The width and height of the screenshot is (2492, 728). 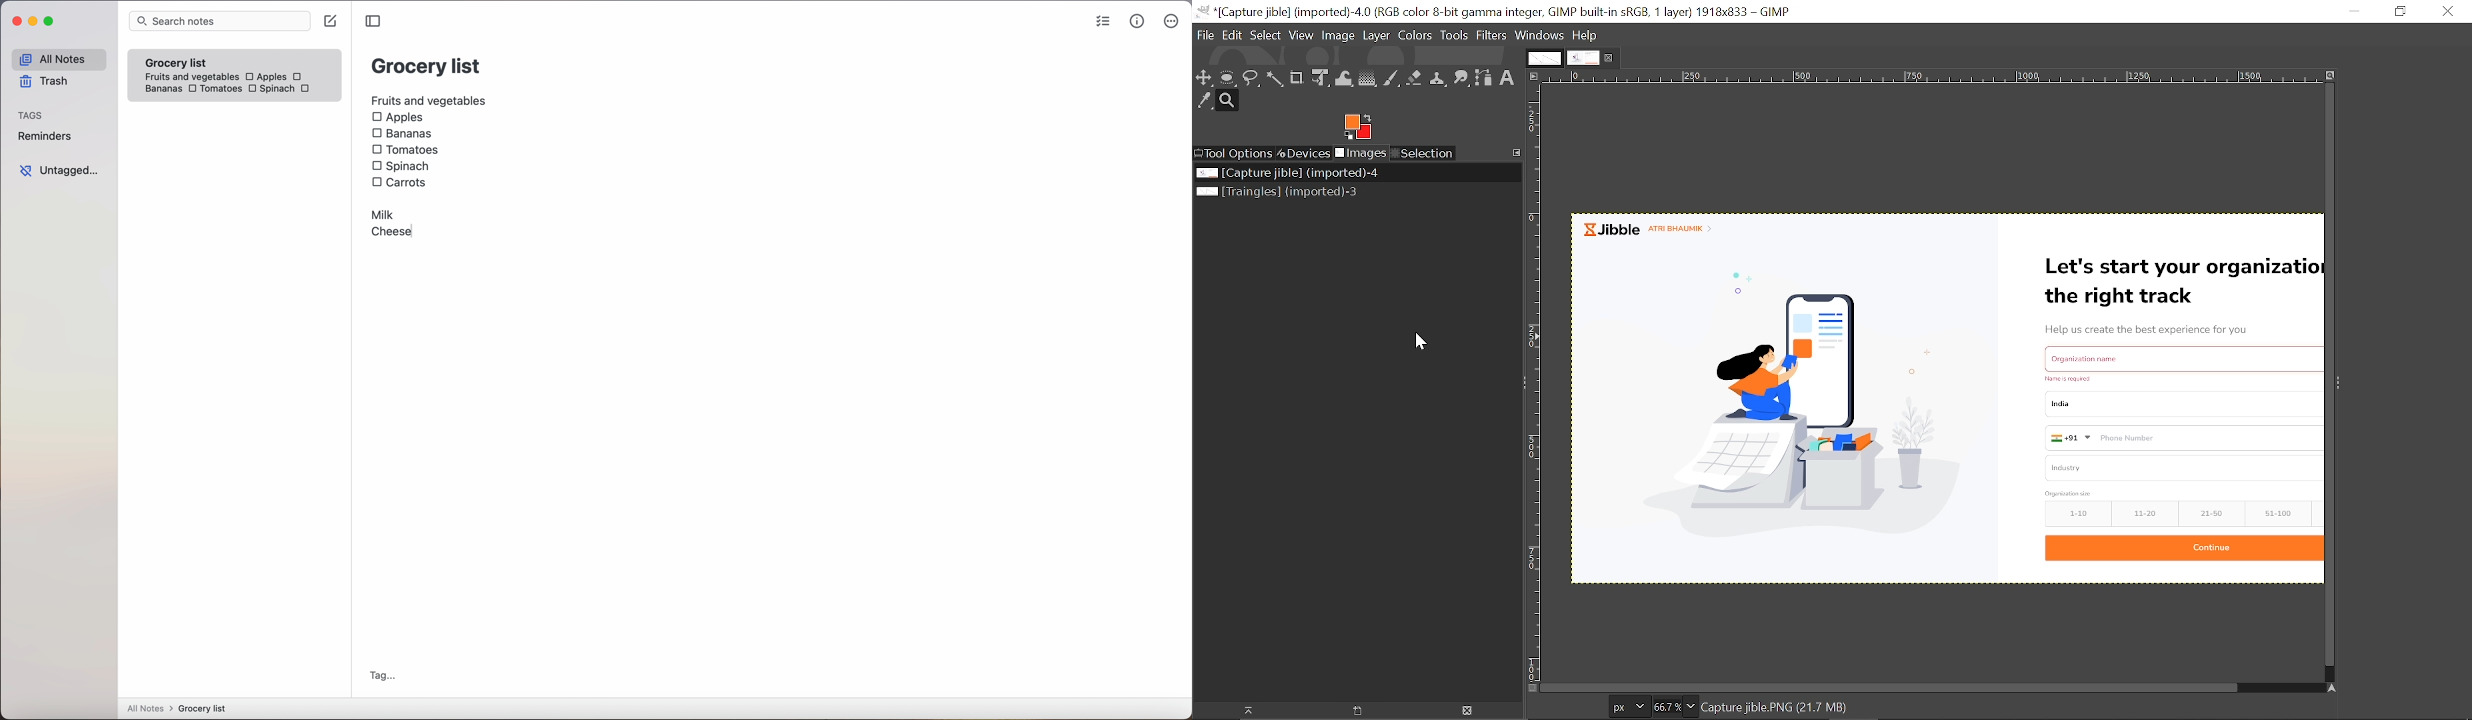 I want to click on Help, so click(x=1585, y=36).